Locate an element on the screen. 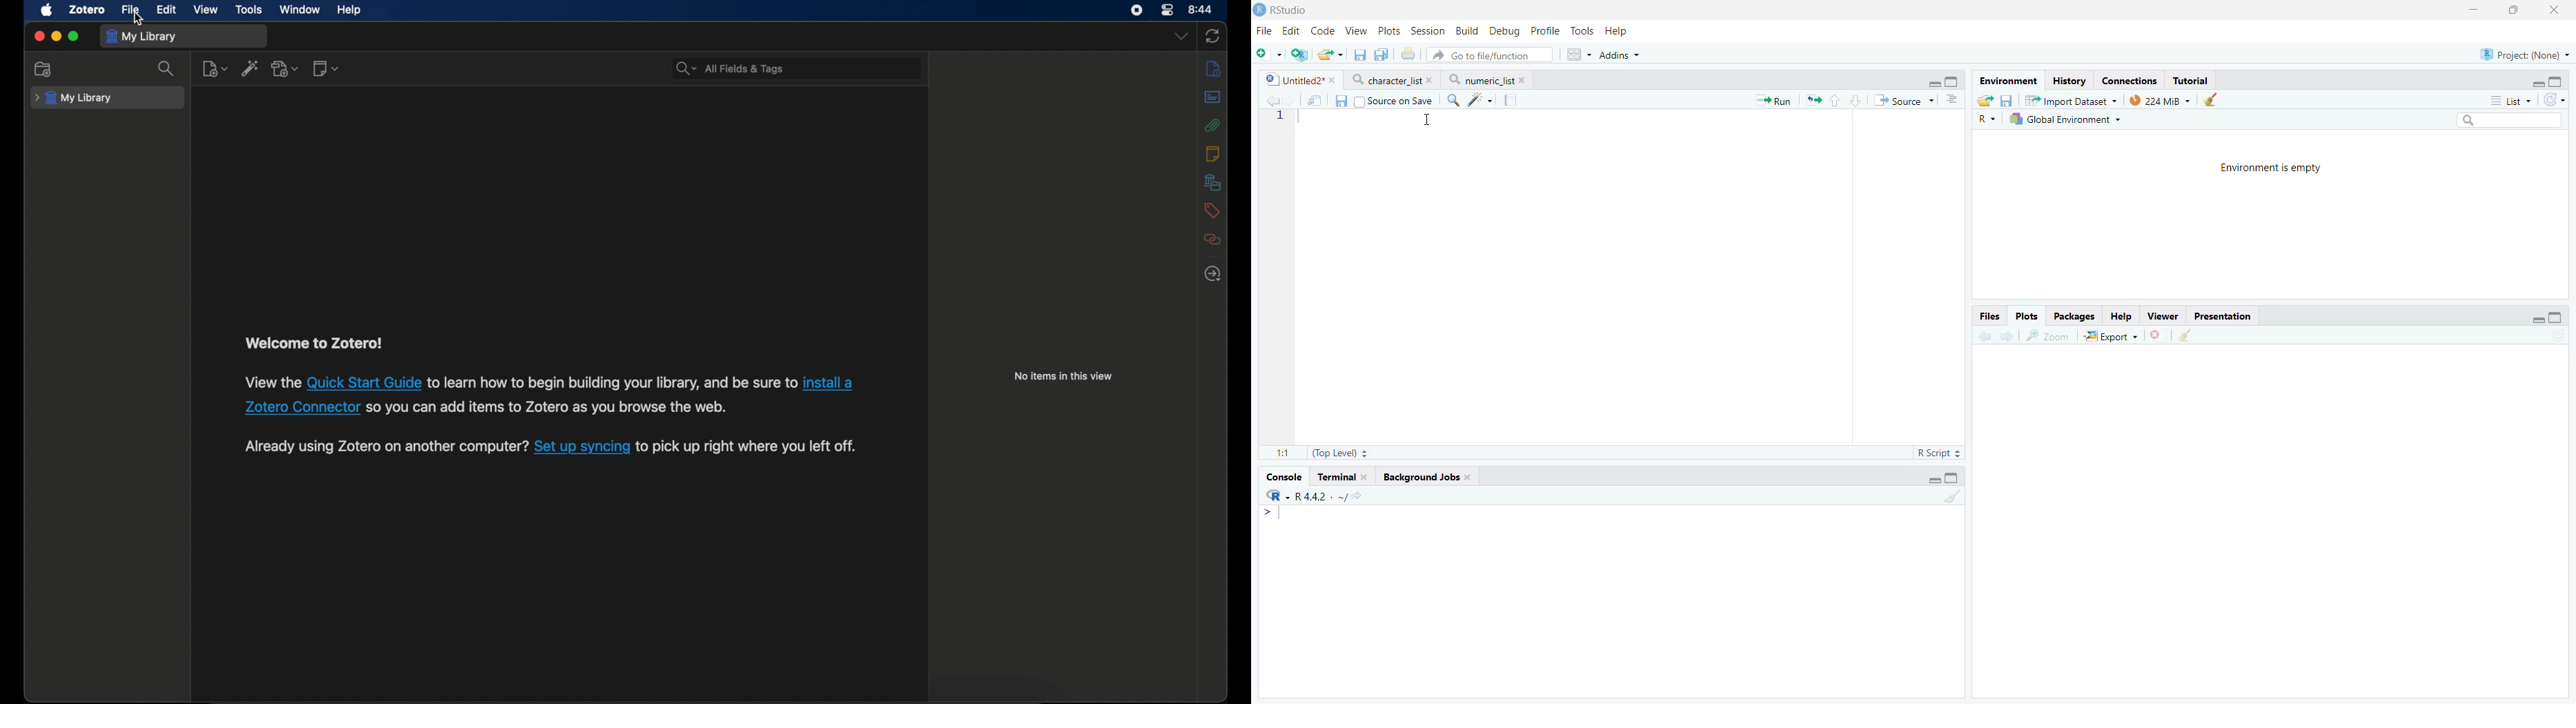  Go to next source location is located at coordinates (1290, 99).